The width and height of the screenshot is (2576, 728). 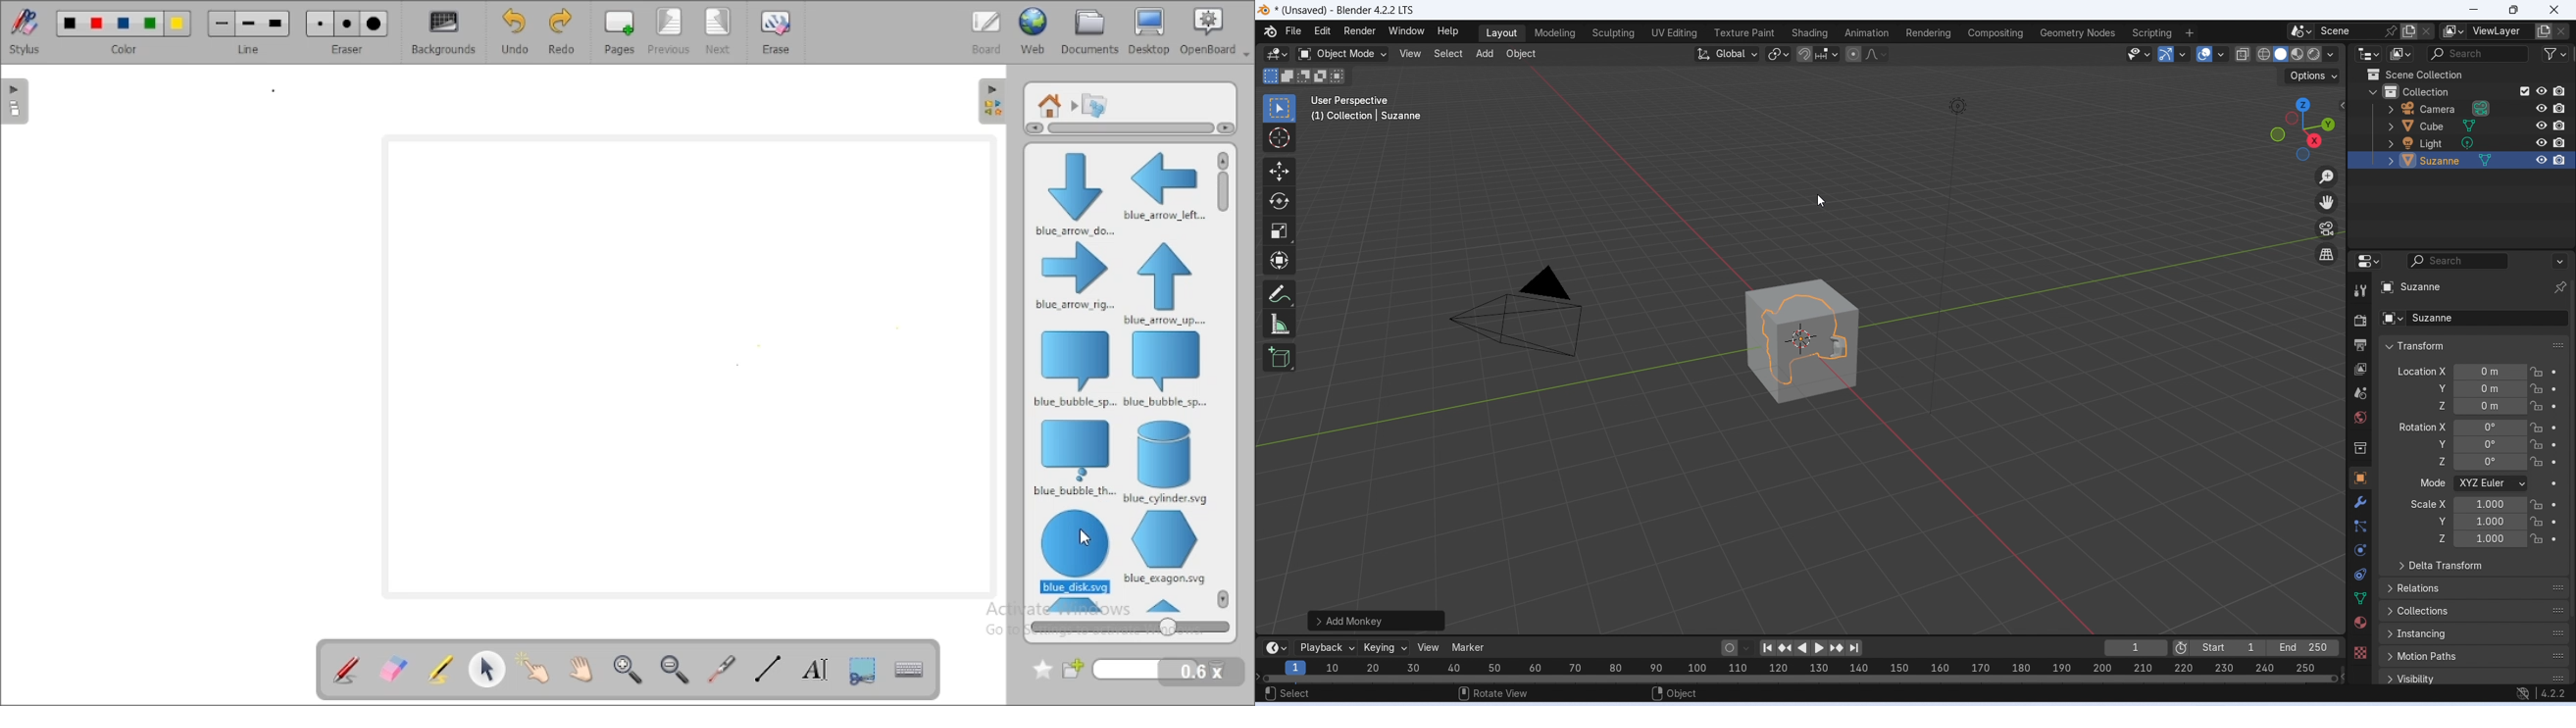 I want to click on annotate document, so click(x=345, y=669).